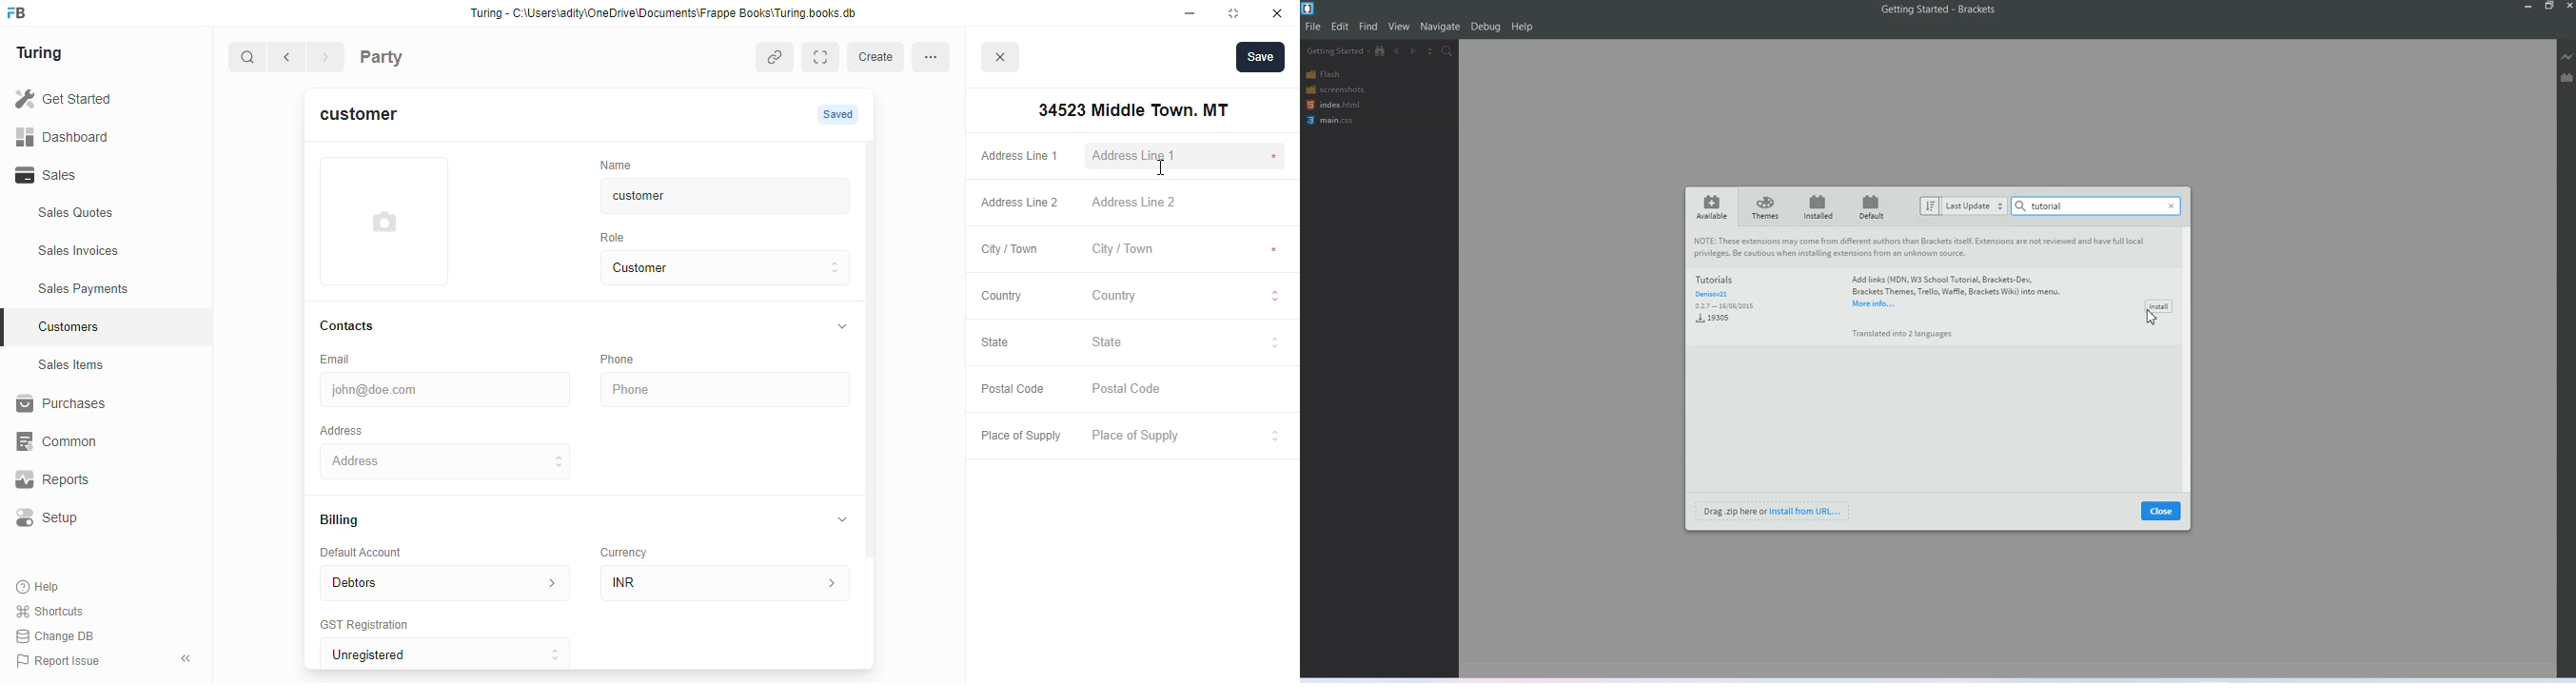 The height and width of the screenshot is (700, 2576). I want to click on Available, so click(1711, 206).